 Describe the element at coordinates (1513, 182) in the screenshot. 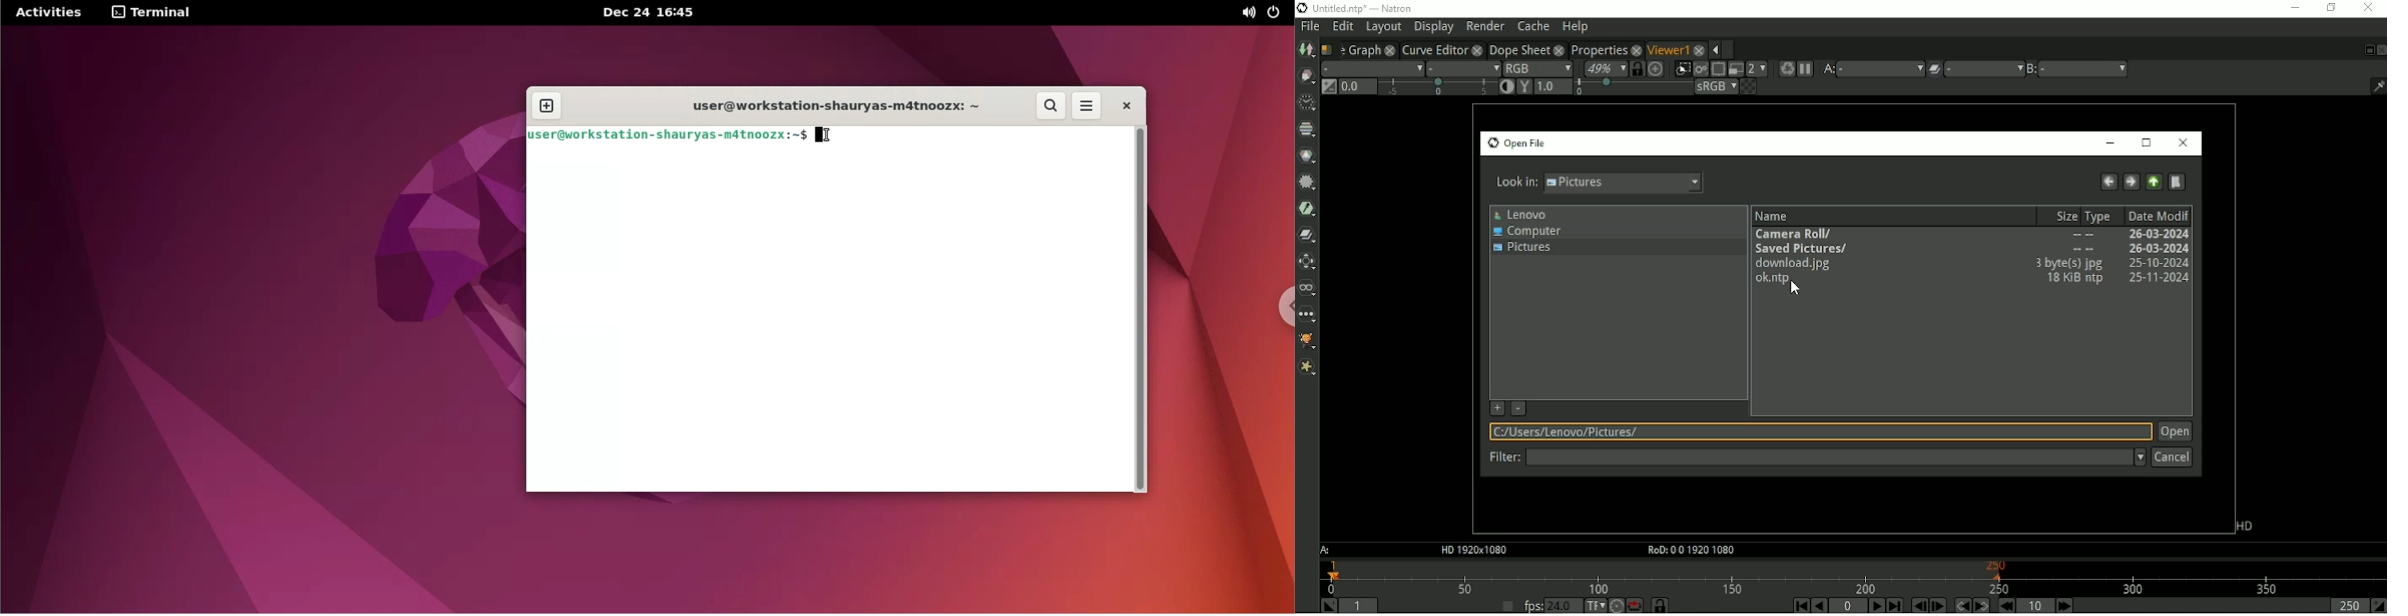

I see `Look in` at that location.